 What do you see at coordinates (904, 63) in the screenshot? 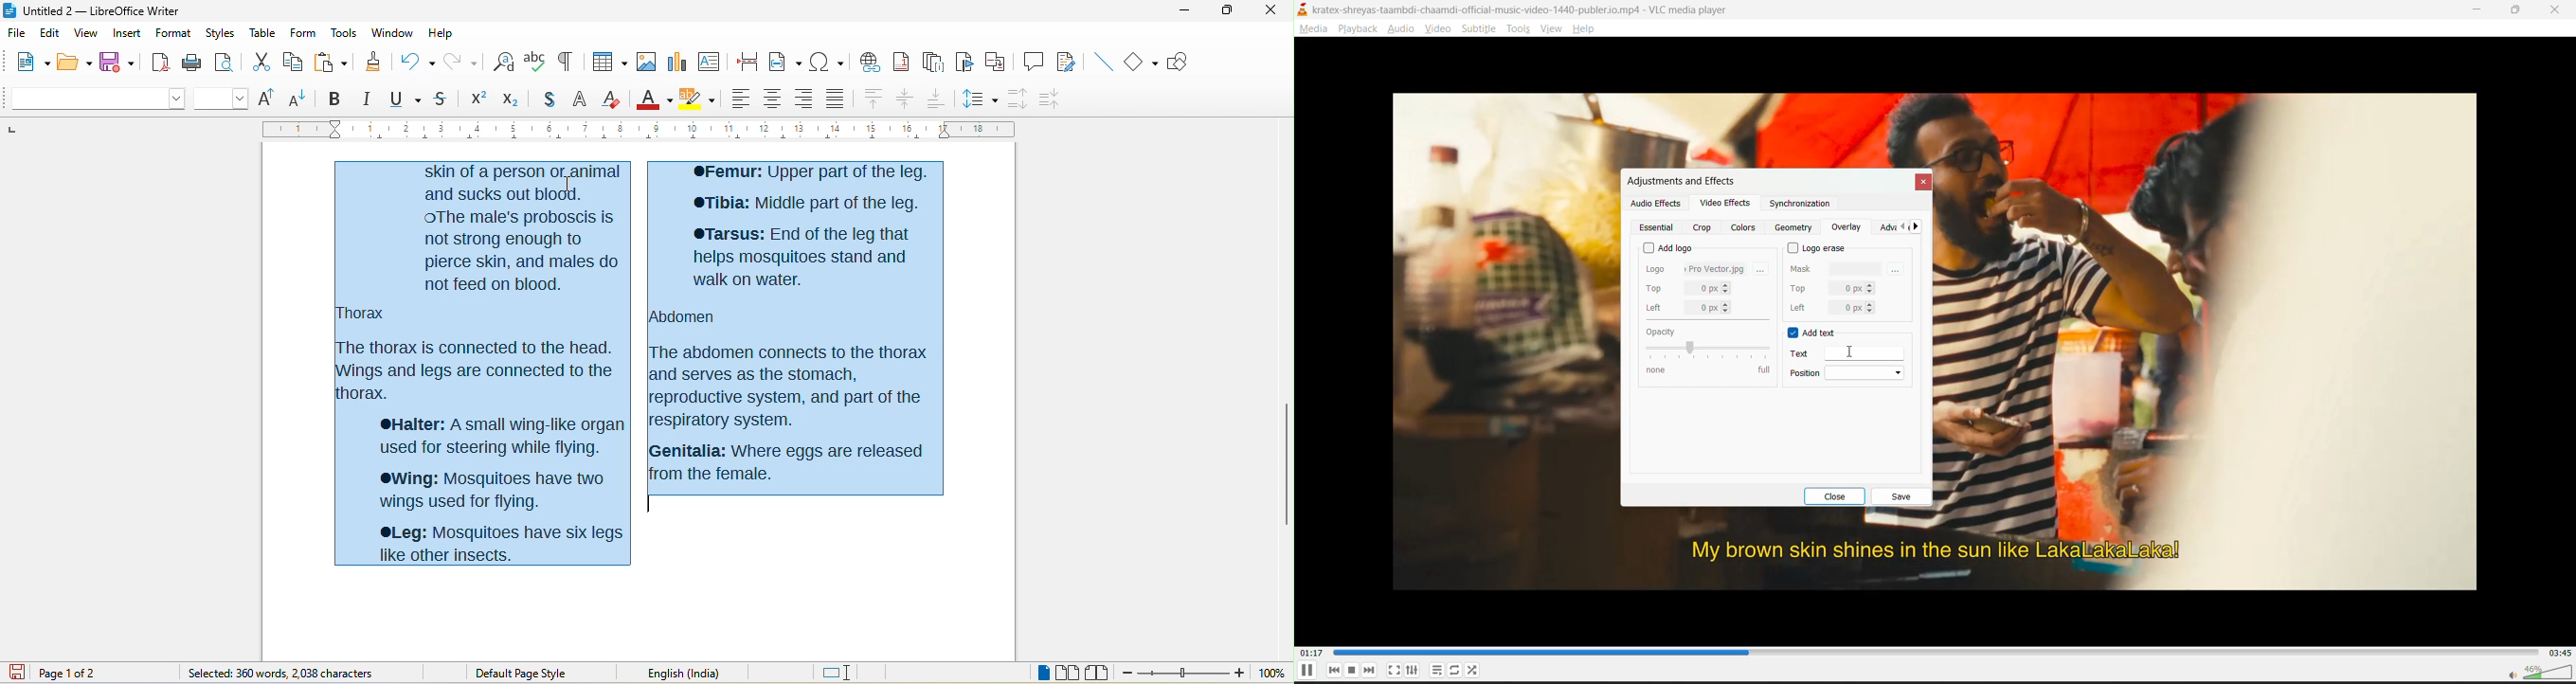
I see `footnote` at bounding box center [904, 63].